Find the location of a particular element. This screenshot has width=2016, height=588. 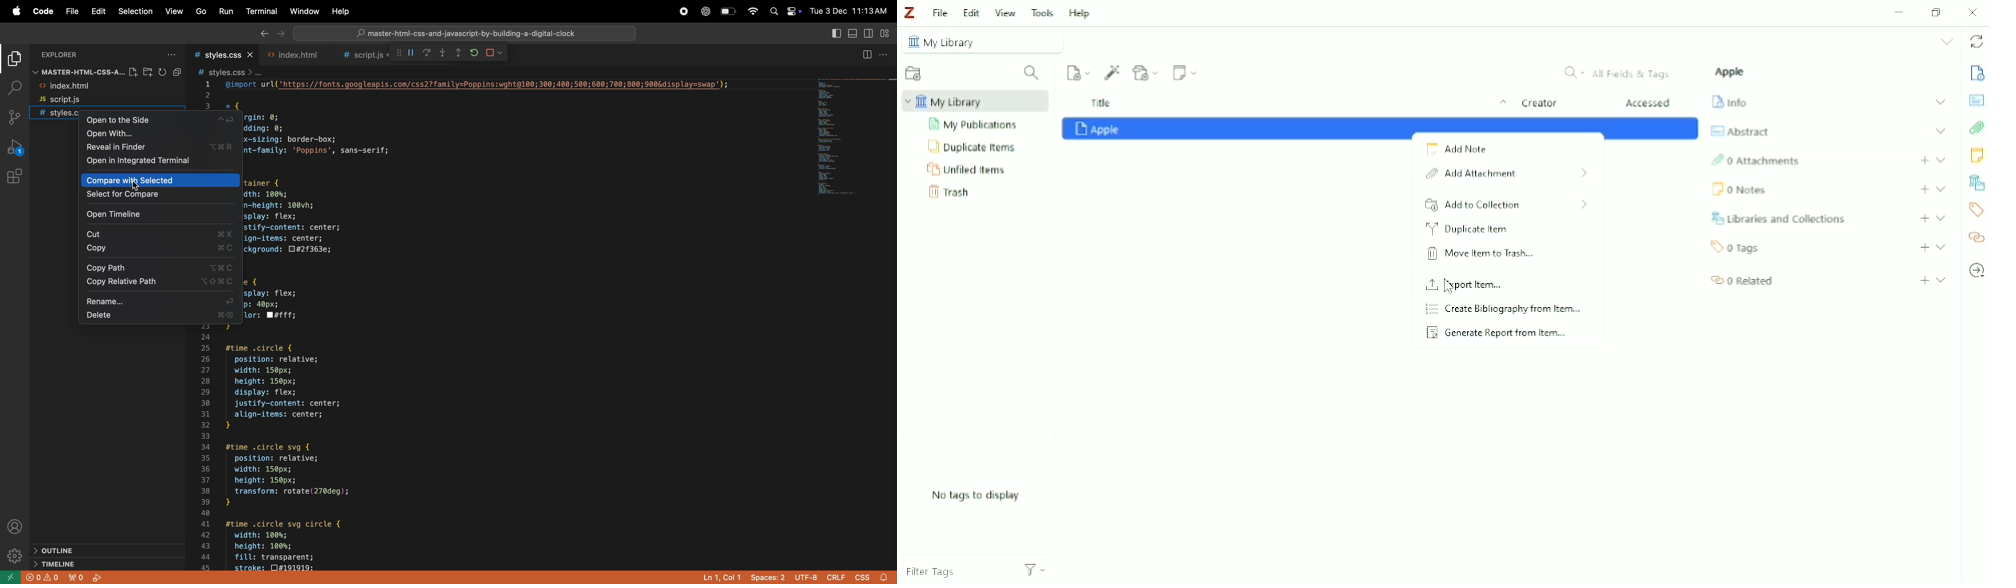

Abstract is located at coordinates (1977, 101).